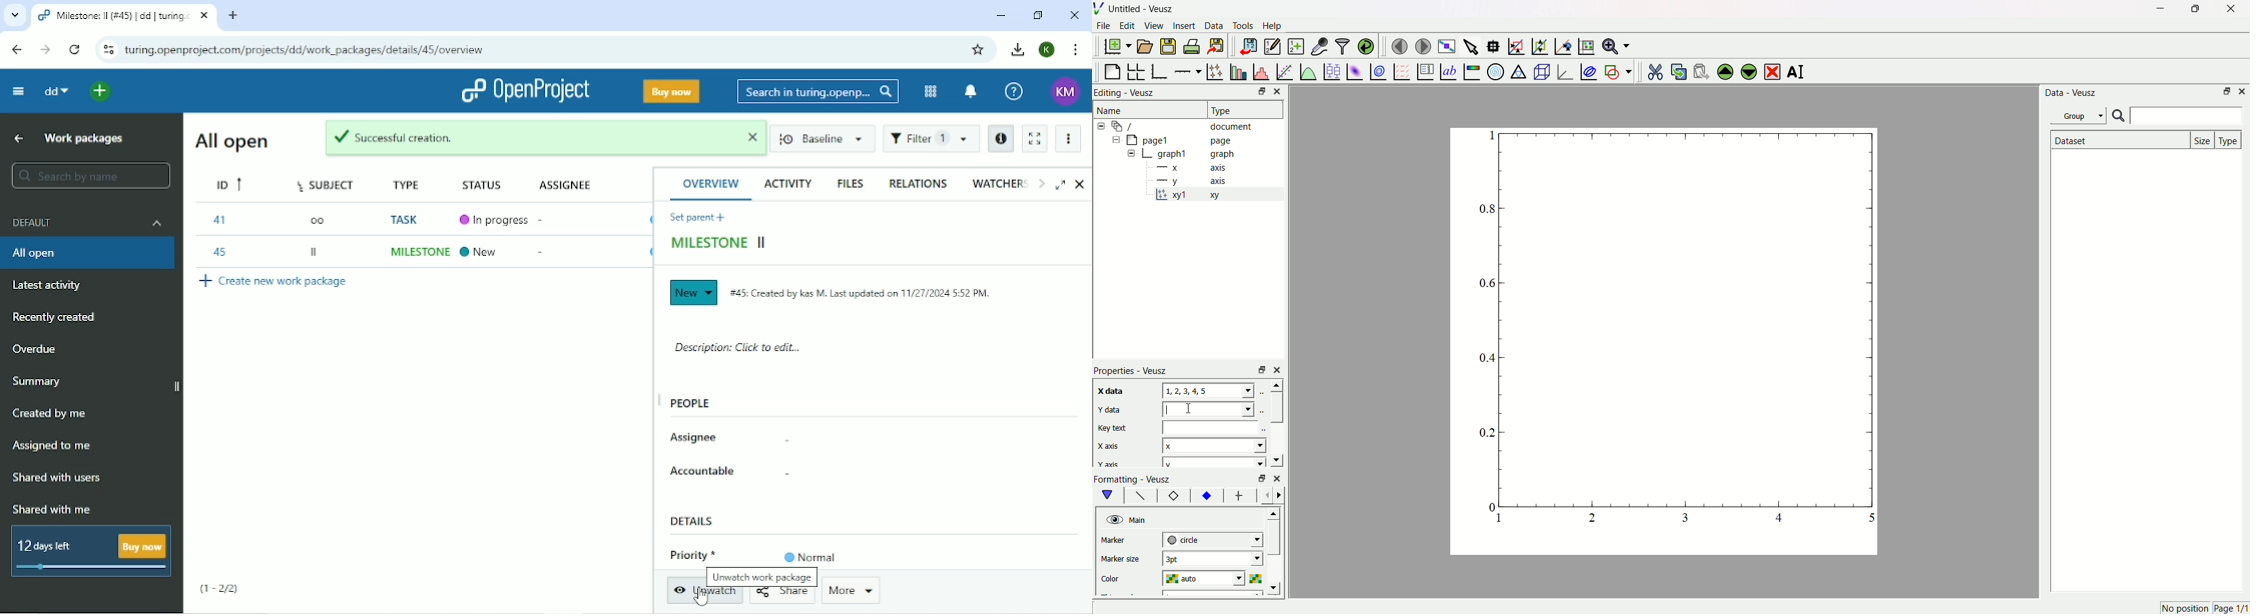 The height and width of the screenshot is (616, 2268). Describe the element at coordinates (1206, 495) in the screenshot. I see `border fill` at that location.